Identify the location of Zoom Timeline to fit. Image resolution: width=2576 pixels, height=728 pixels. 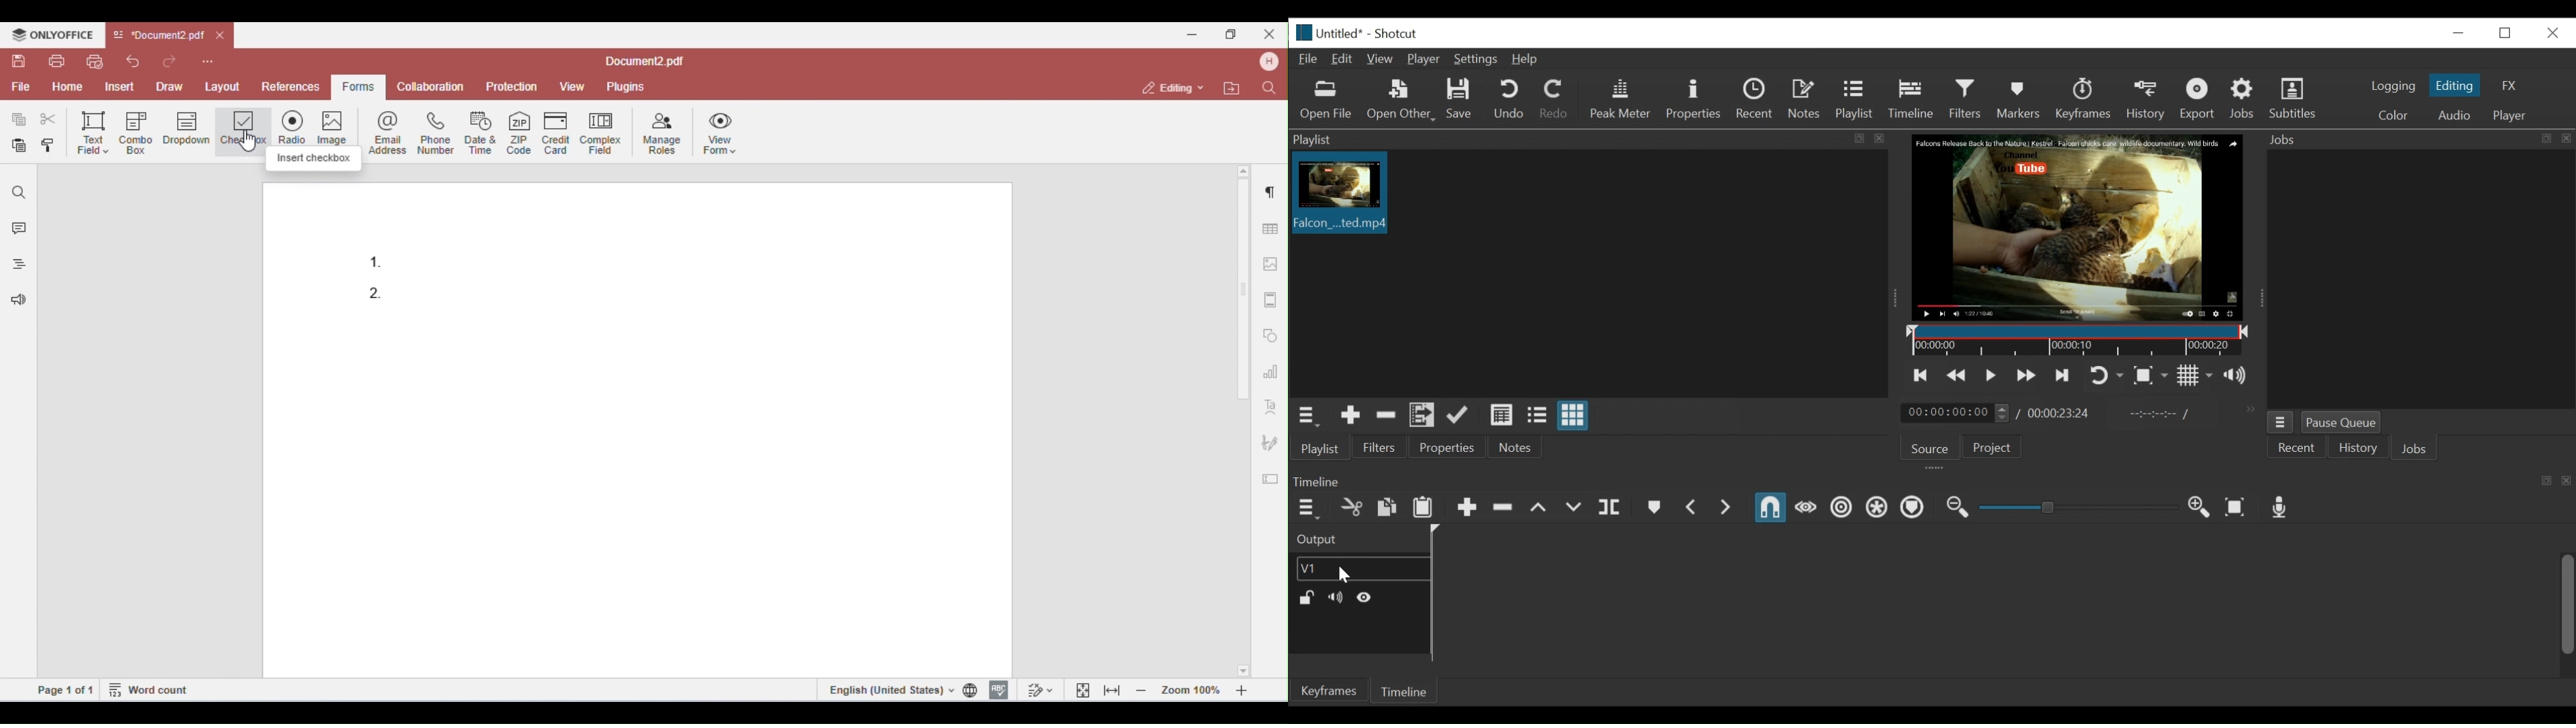
(2235, 507).